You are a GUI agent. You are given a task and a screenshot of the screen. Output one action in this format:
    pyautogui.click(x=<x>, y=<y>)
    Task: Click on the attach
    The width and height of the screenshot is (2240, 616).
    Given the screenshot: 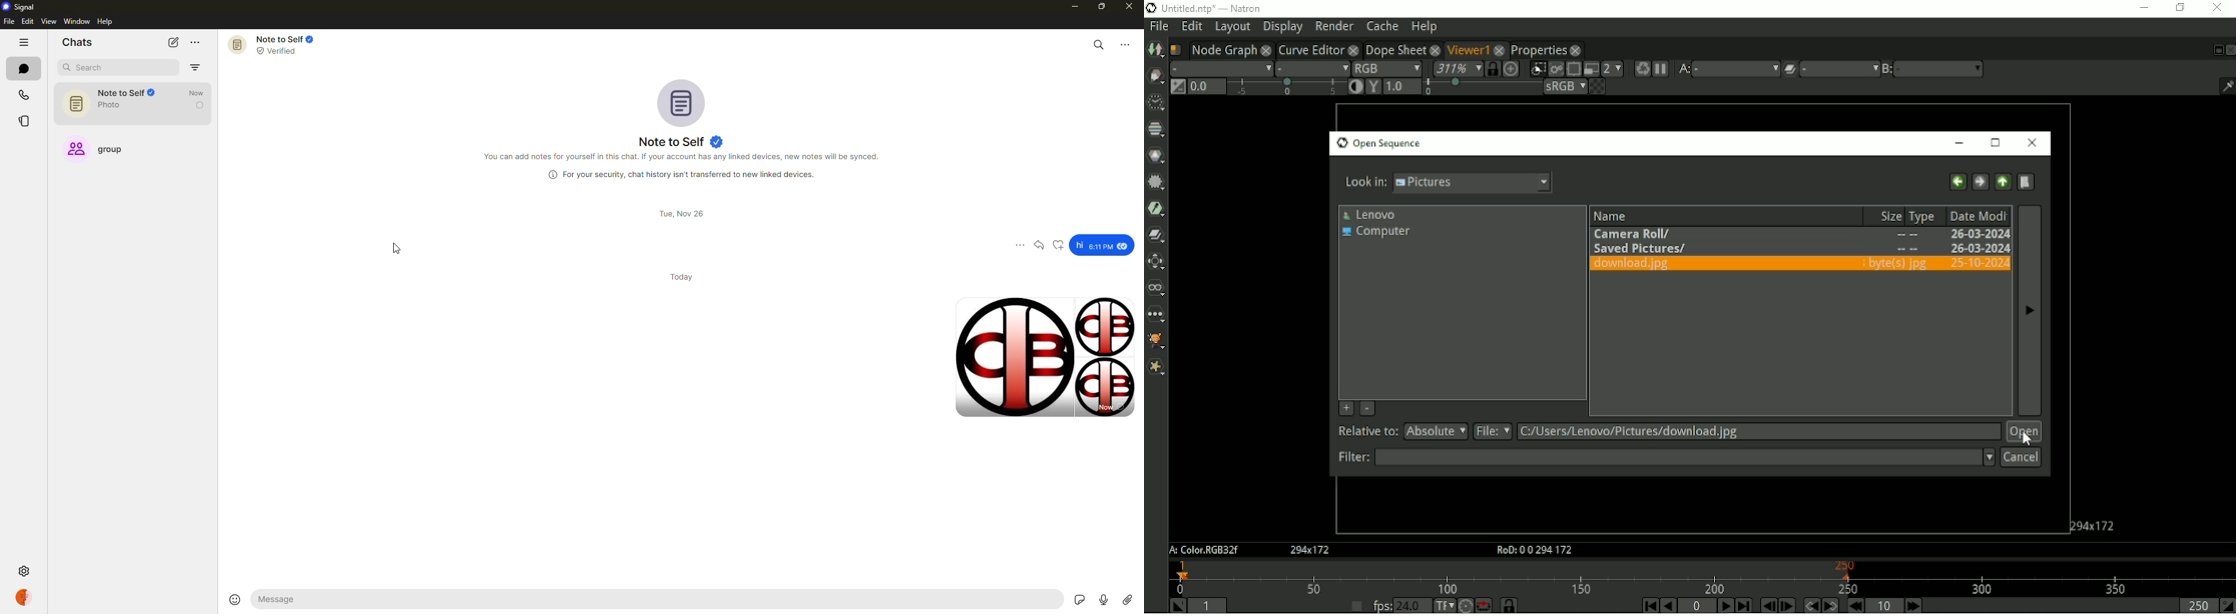 What is the action you would take?
    pyautogui.click(x=1128, y=600)
    